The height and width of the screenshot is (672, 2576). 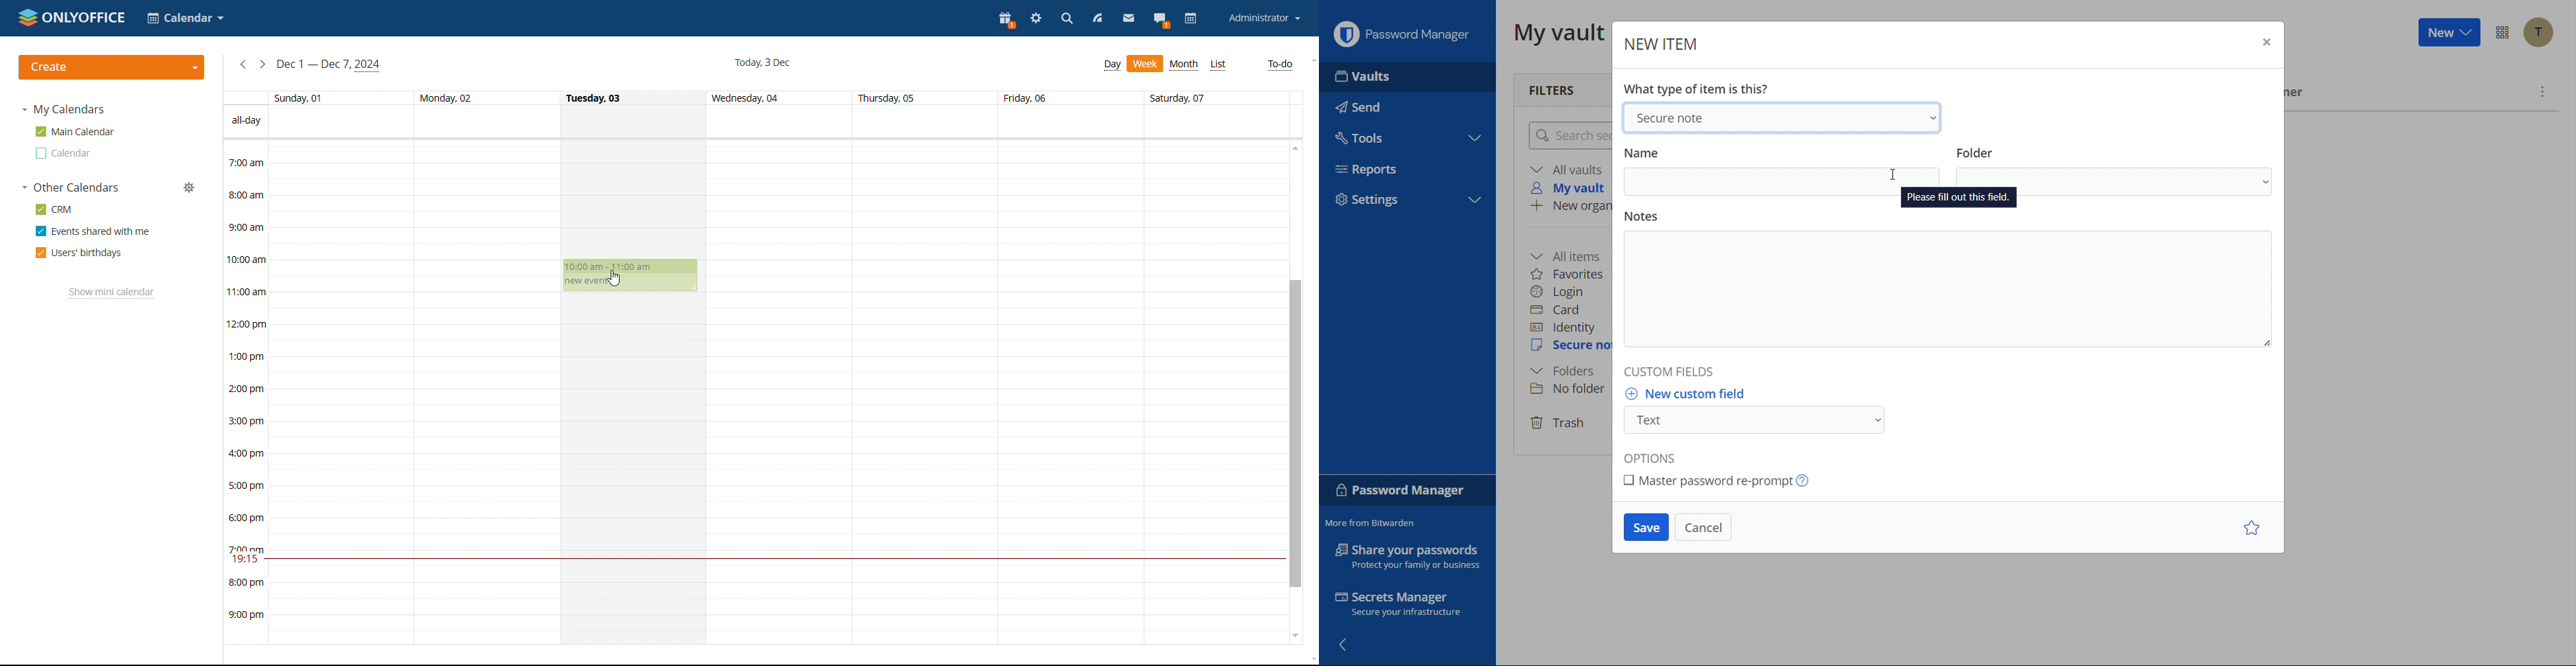 What do you see at coordinates (1755, 412) in the screenshot?
I see `New custom field` at bounding box center [1755, 412].